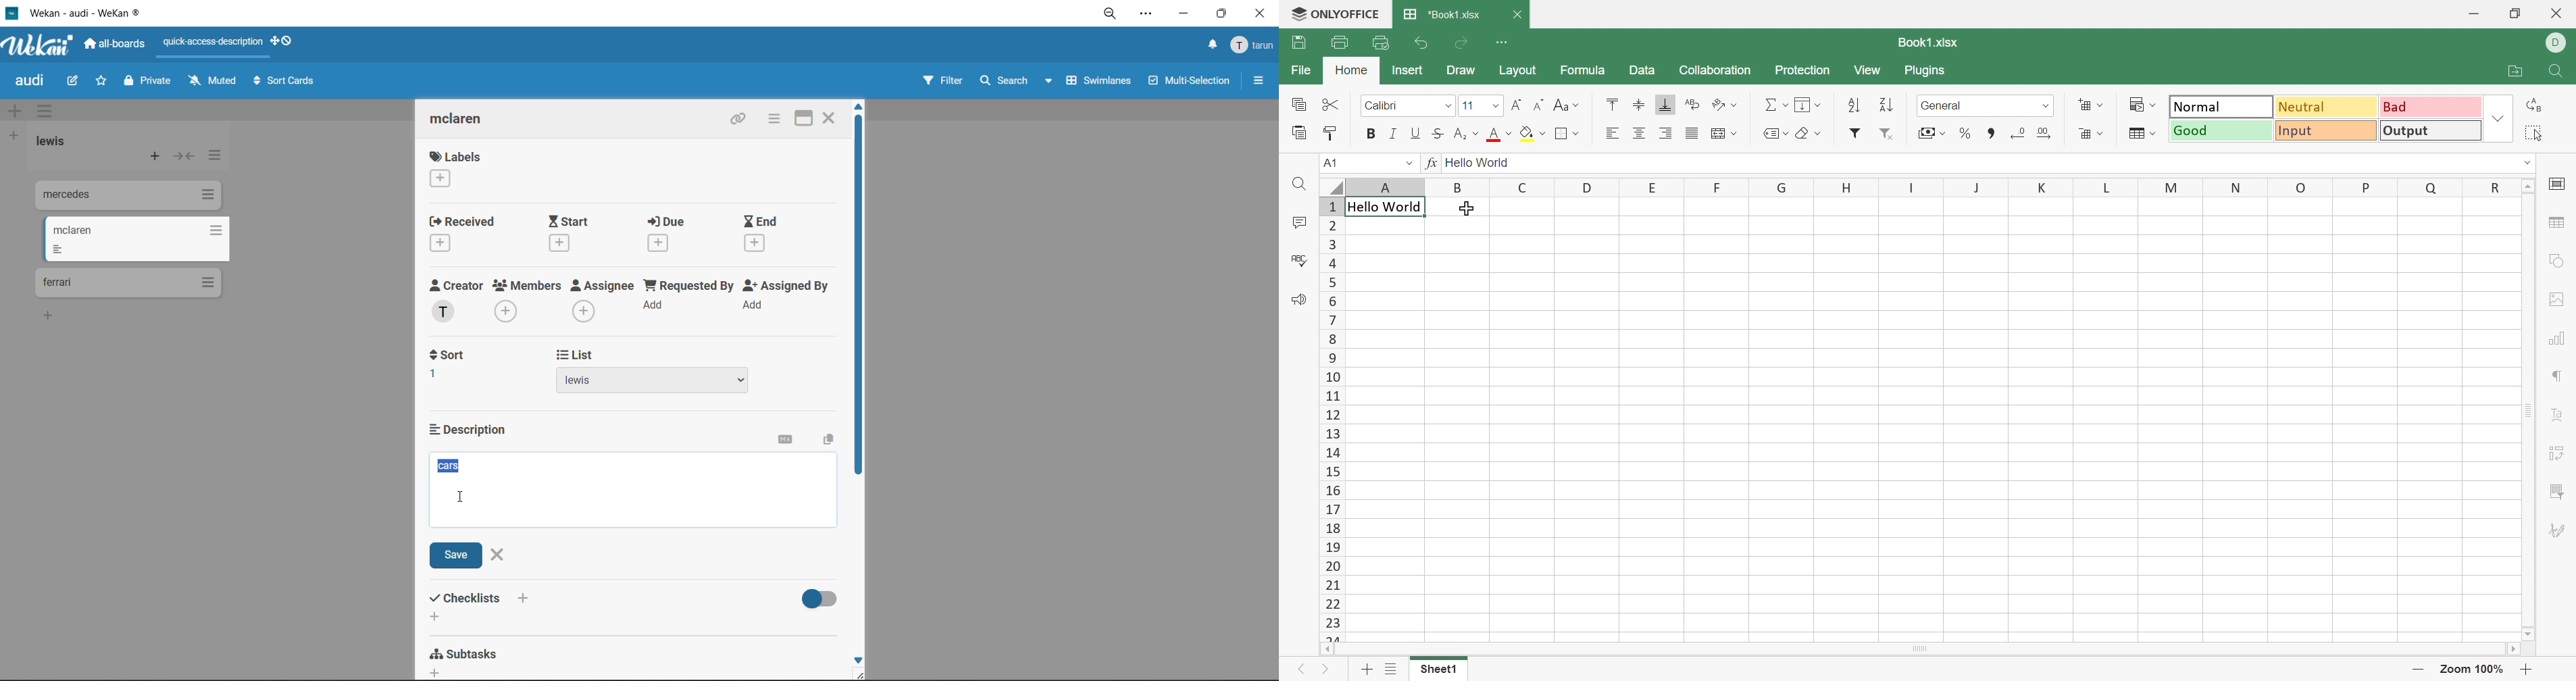 Image resolution: width=2576 pixels, height=700 pixels. Describe the element at coordinates (1338, 42) in the screenshot. I see `Print file` at that location.